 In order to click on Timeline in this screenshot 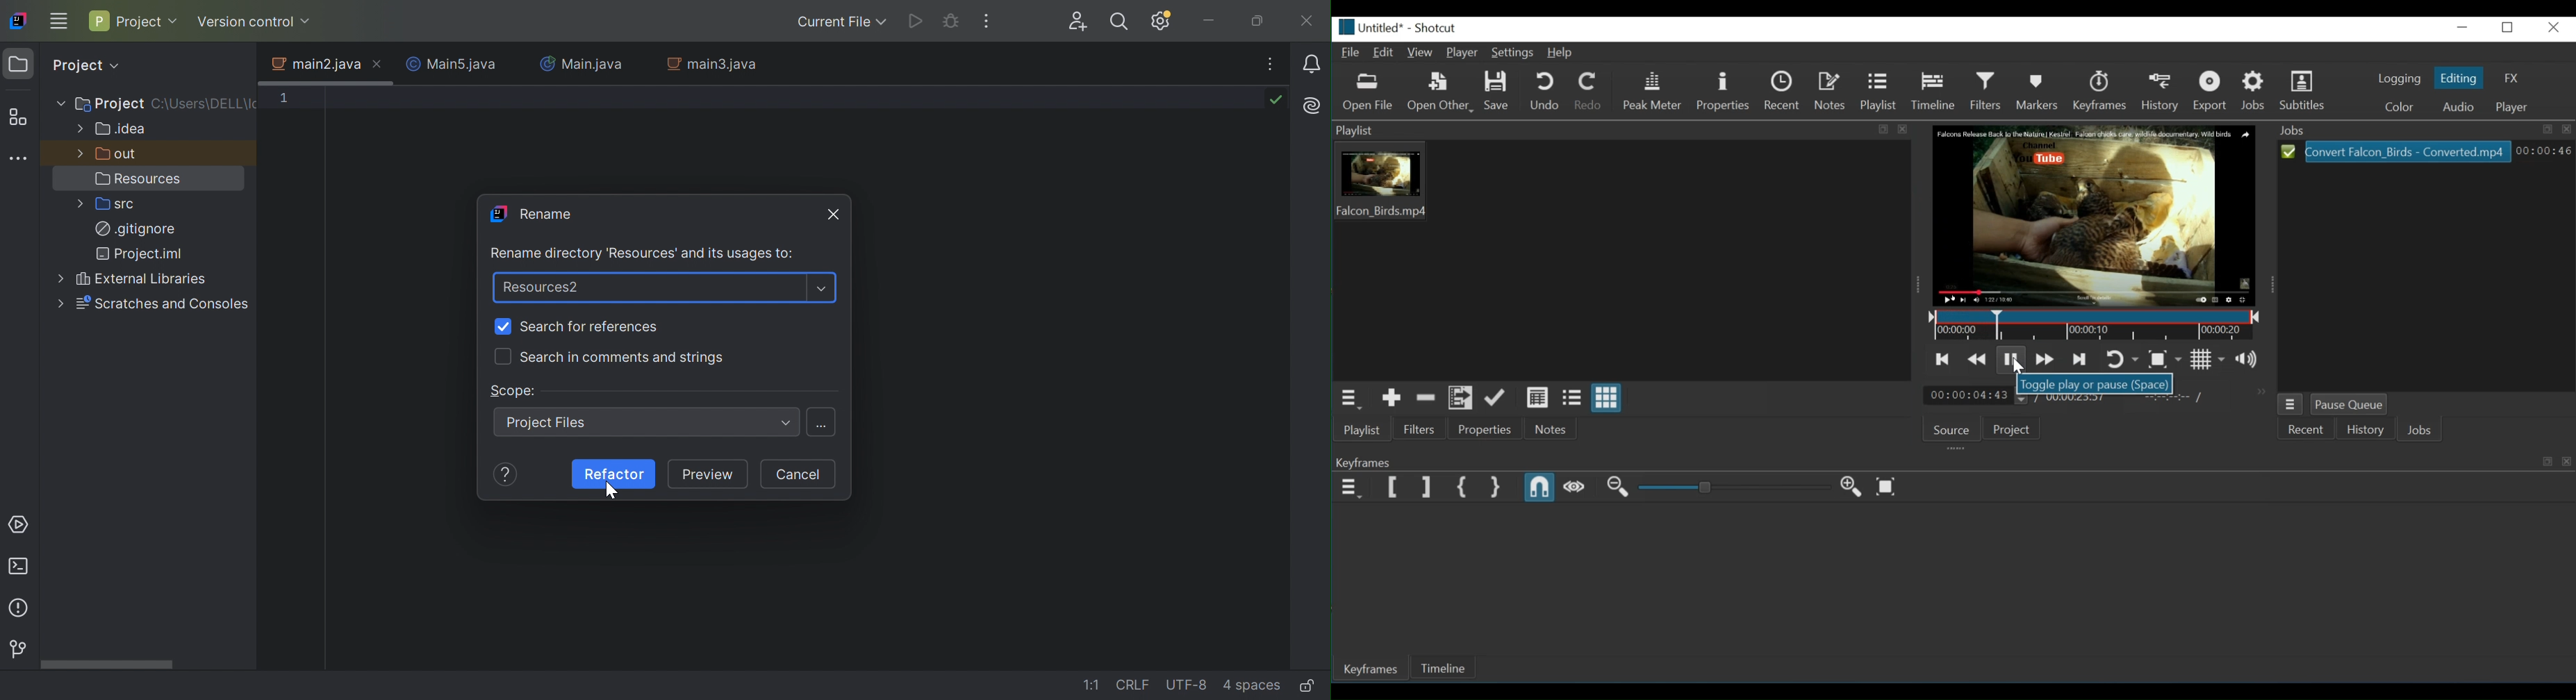, I will do `click(1933, 91)`.